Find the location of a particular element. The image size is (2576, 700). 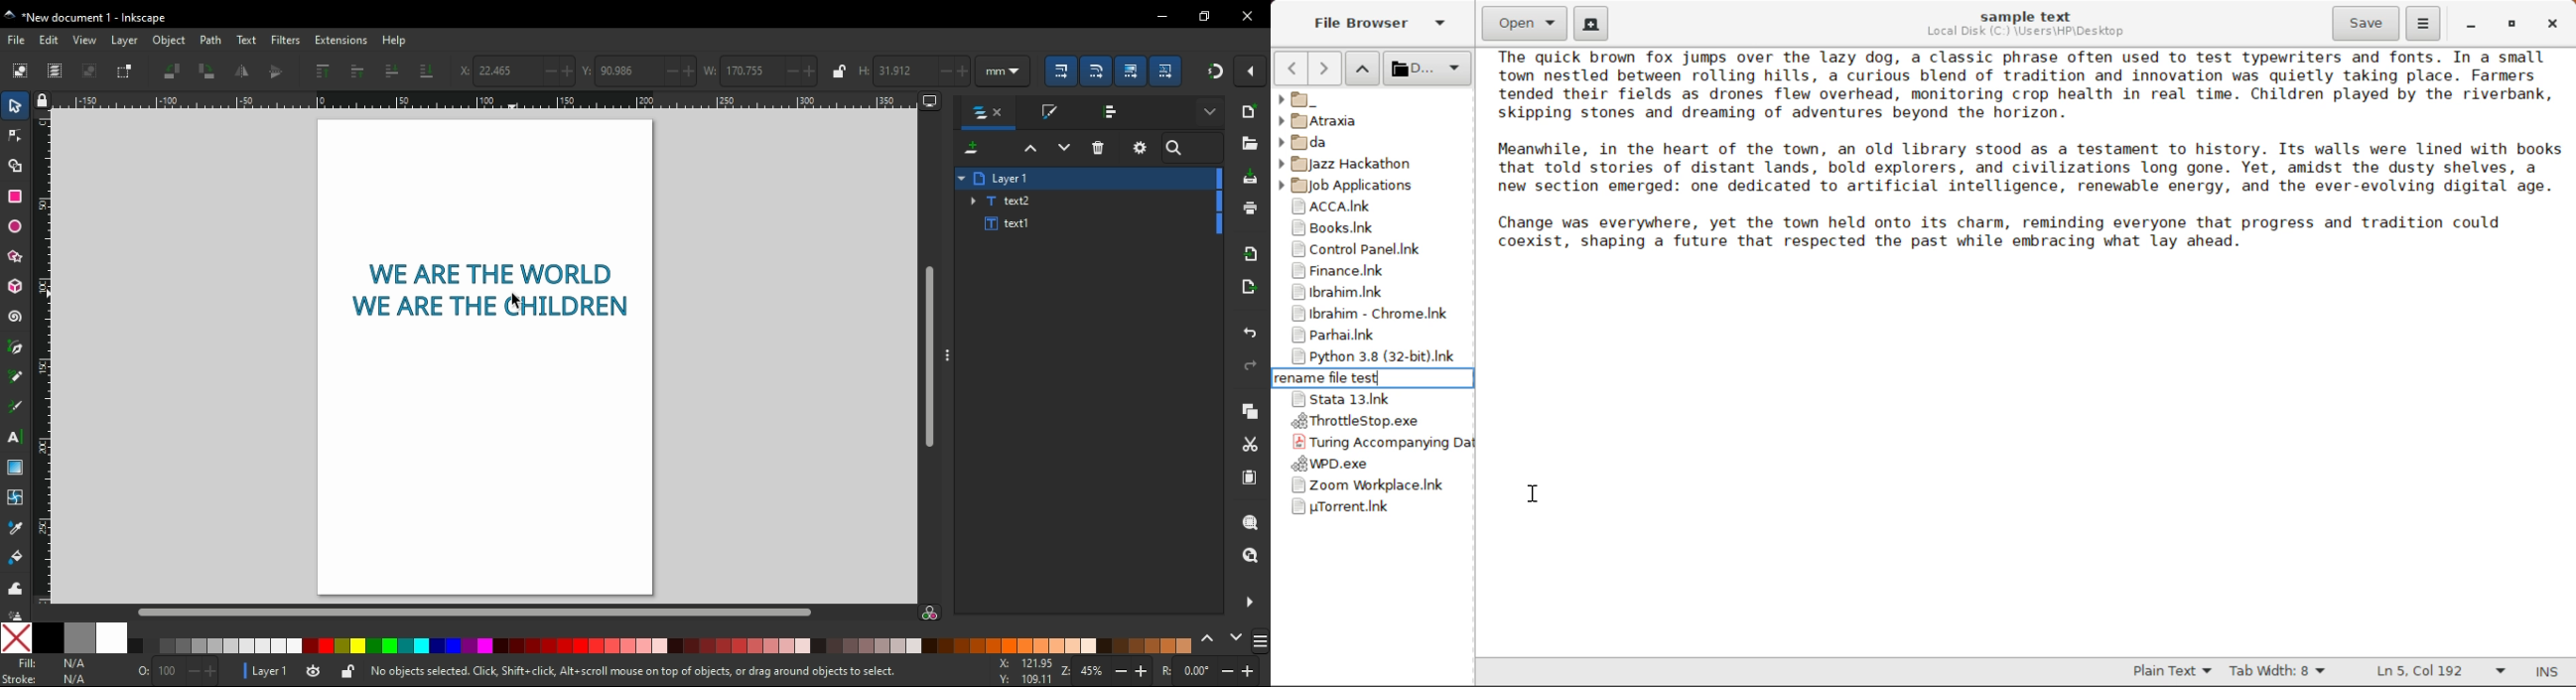

Minimize is located at coordinates (2507, 24).